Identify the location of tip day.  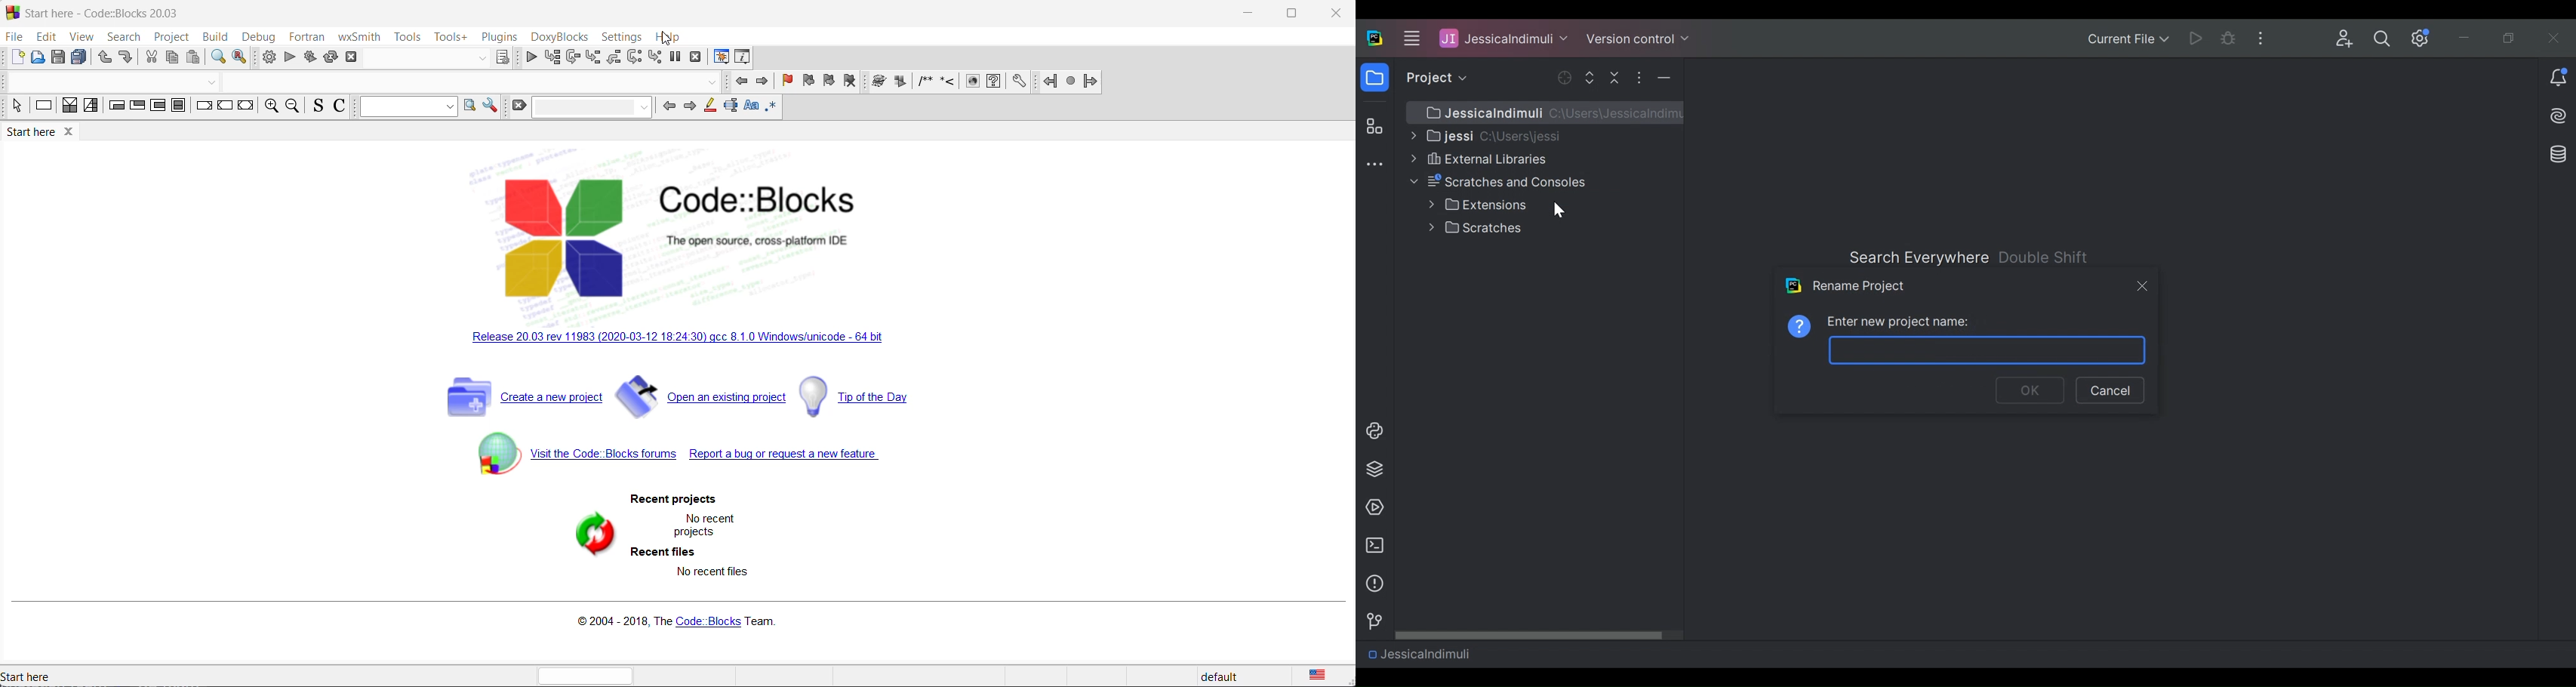
(866, 397).